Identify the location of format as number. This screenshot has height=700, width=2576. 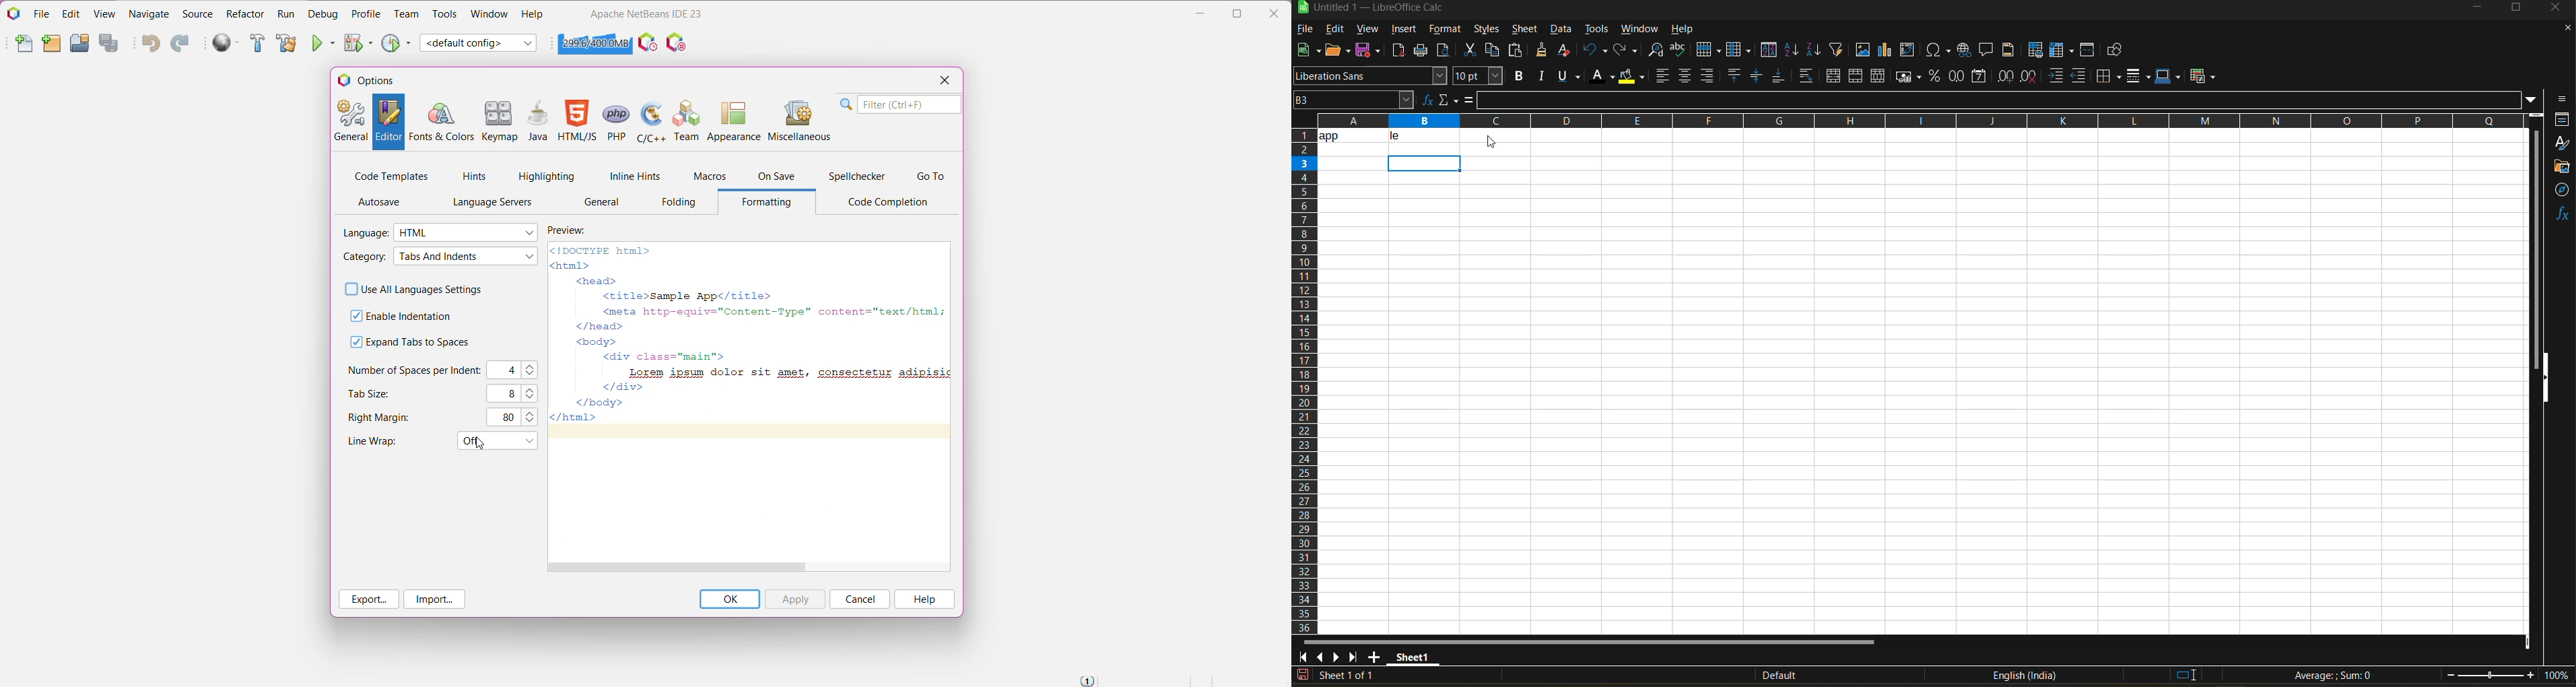
(1960, 77).